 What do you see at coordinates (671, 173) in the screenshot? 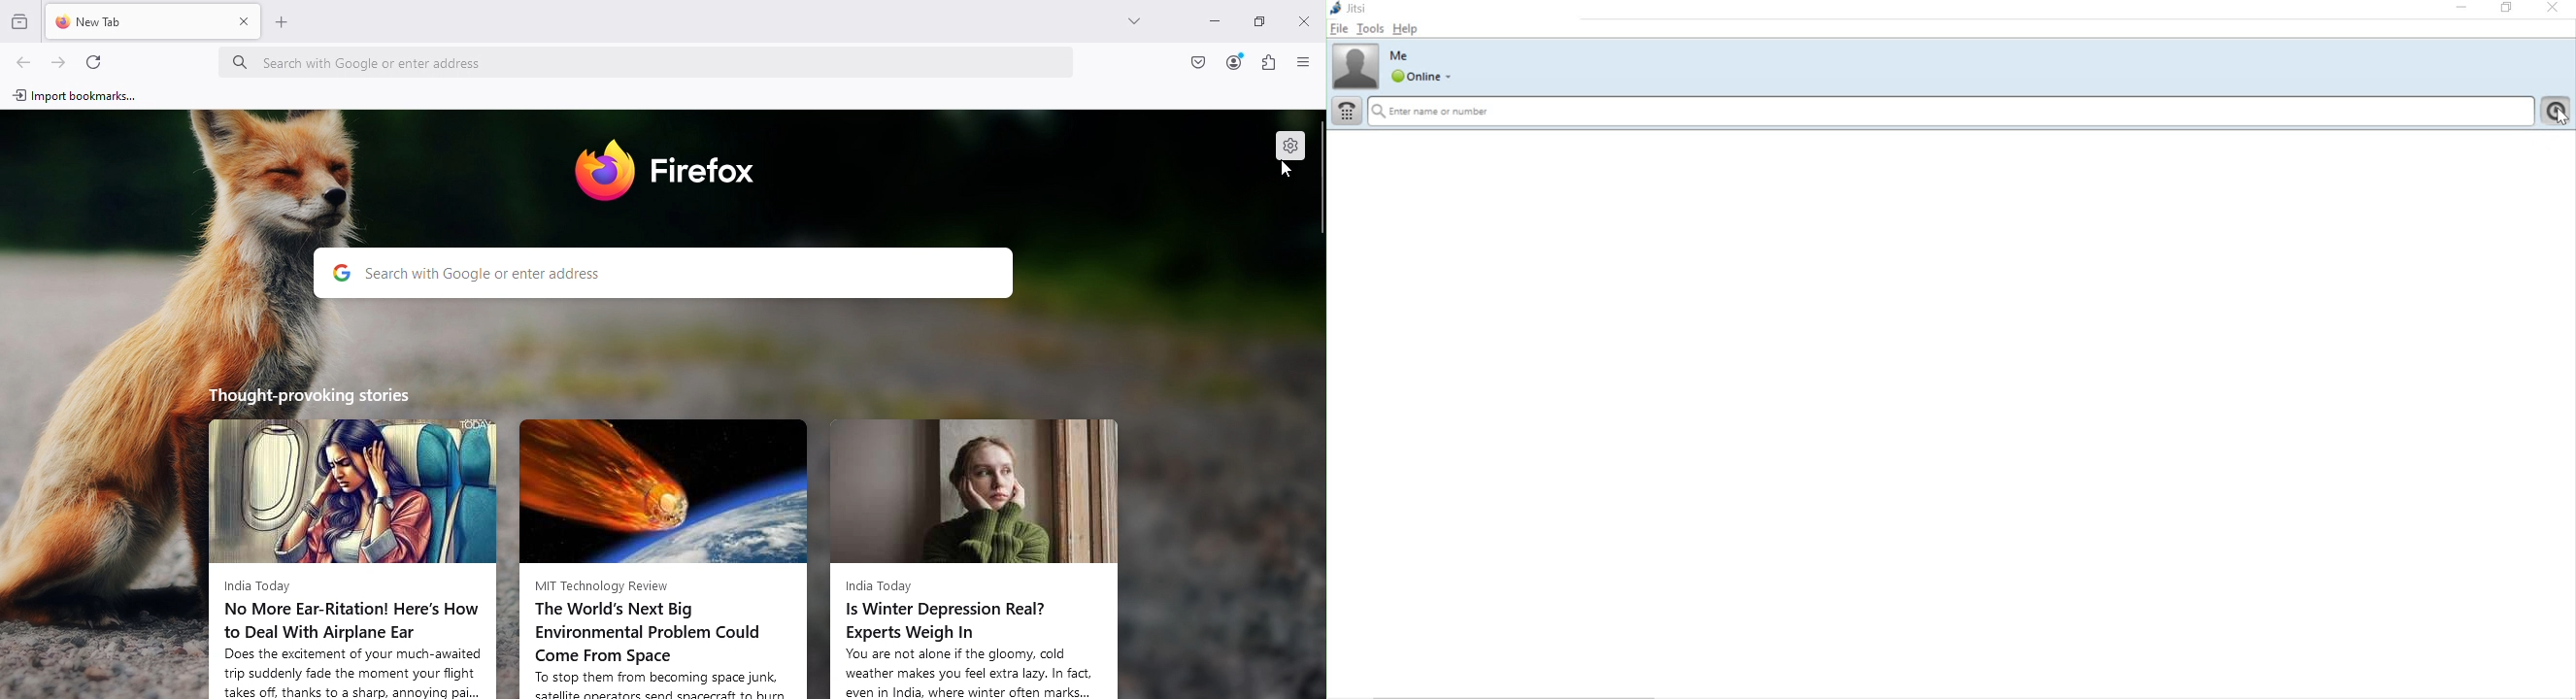
I see `Firefox icon` at bounding box center [671, 173].